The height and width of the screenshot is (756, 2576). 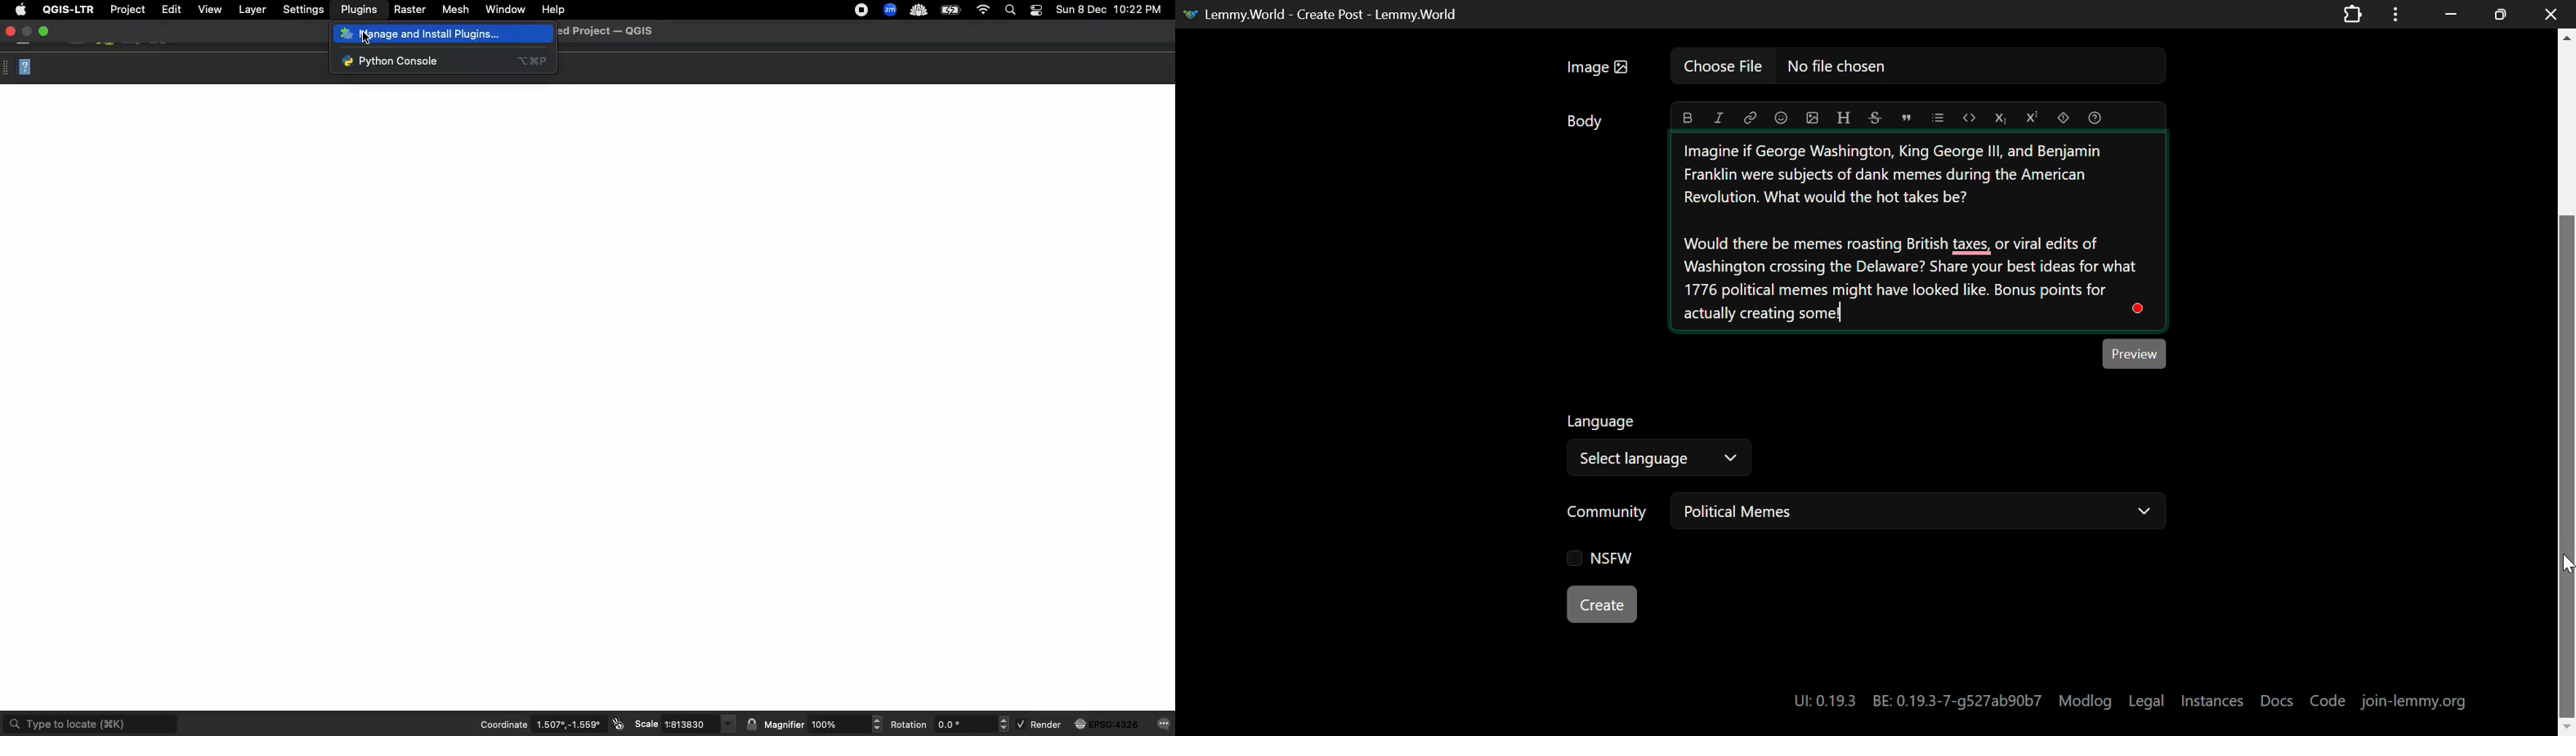 I want to click on Italic, so click(x=1718, y=118).